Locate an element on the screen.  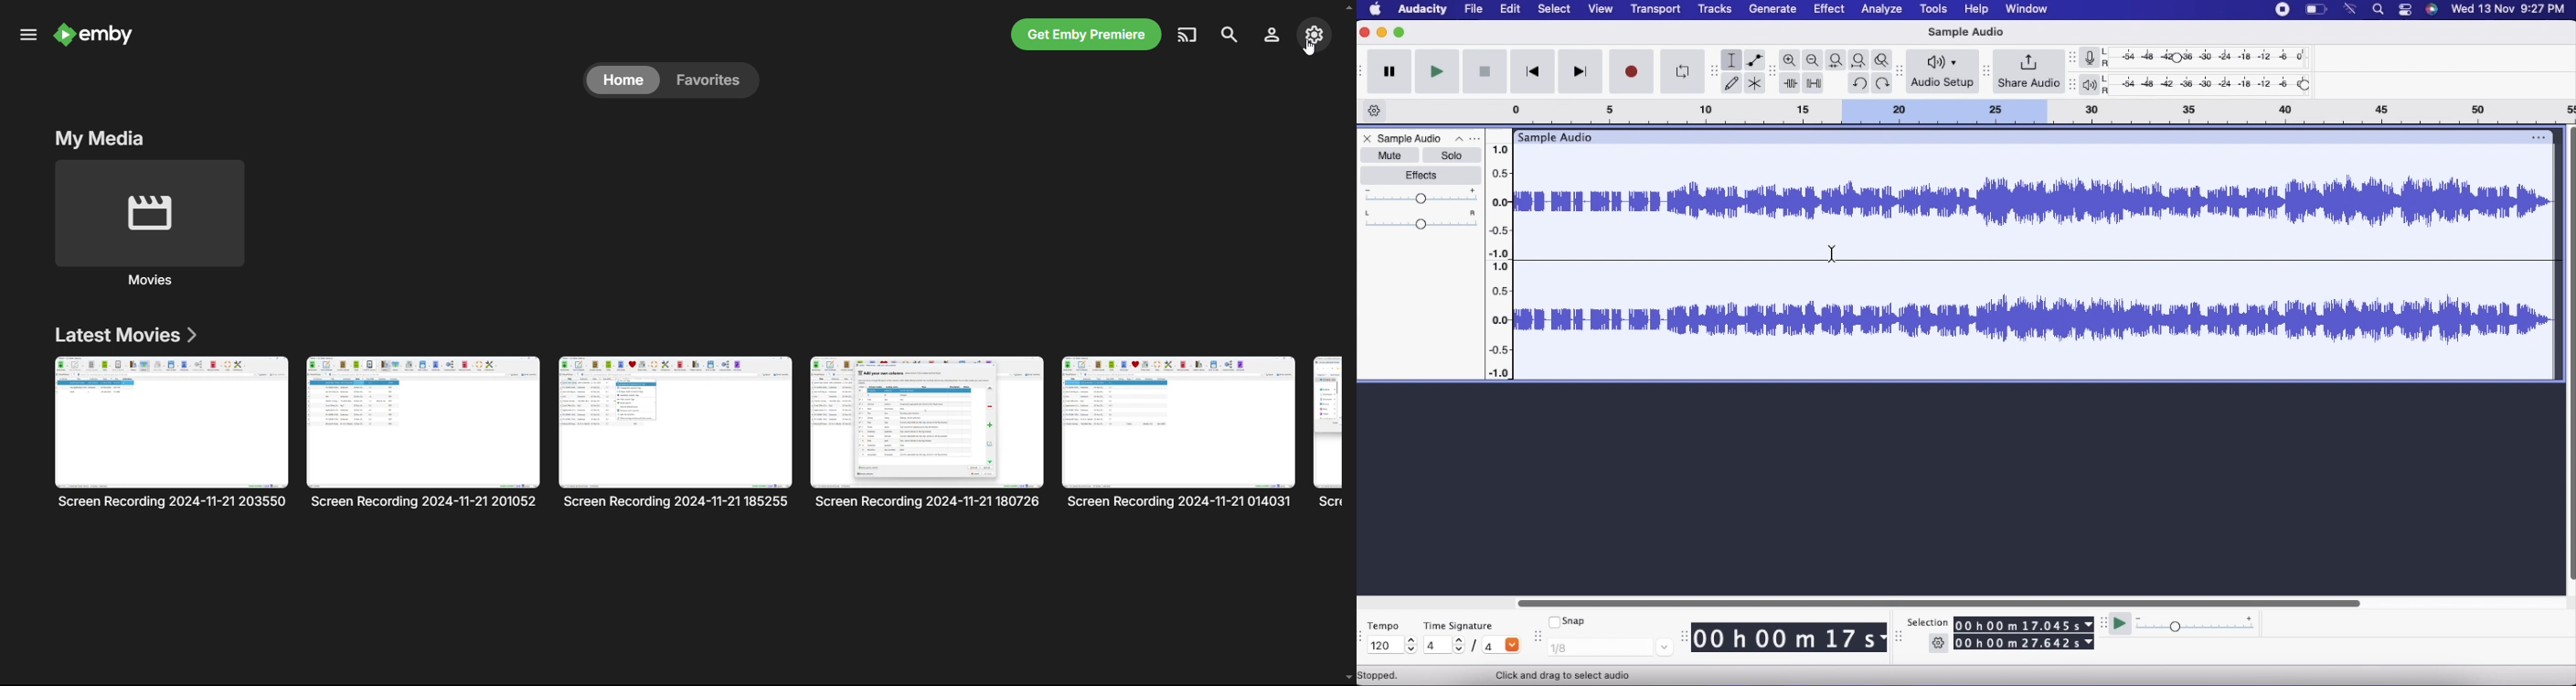
move toolbar is located at coordinates (1364, 636).